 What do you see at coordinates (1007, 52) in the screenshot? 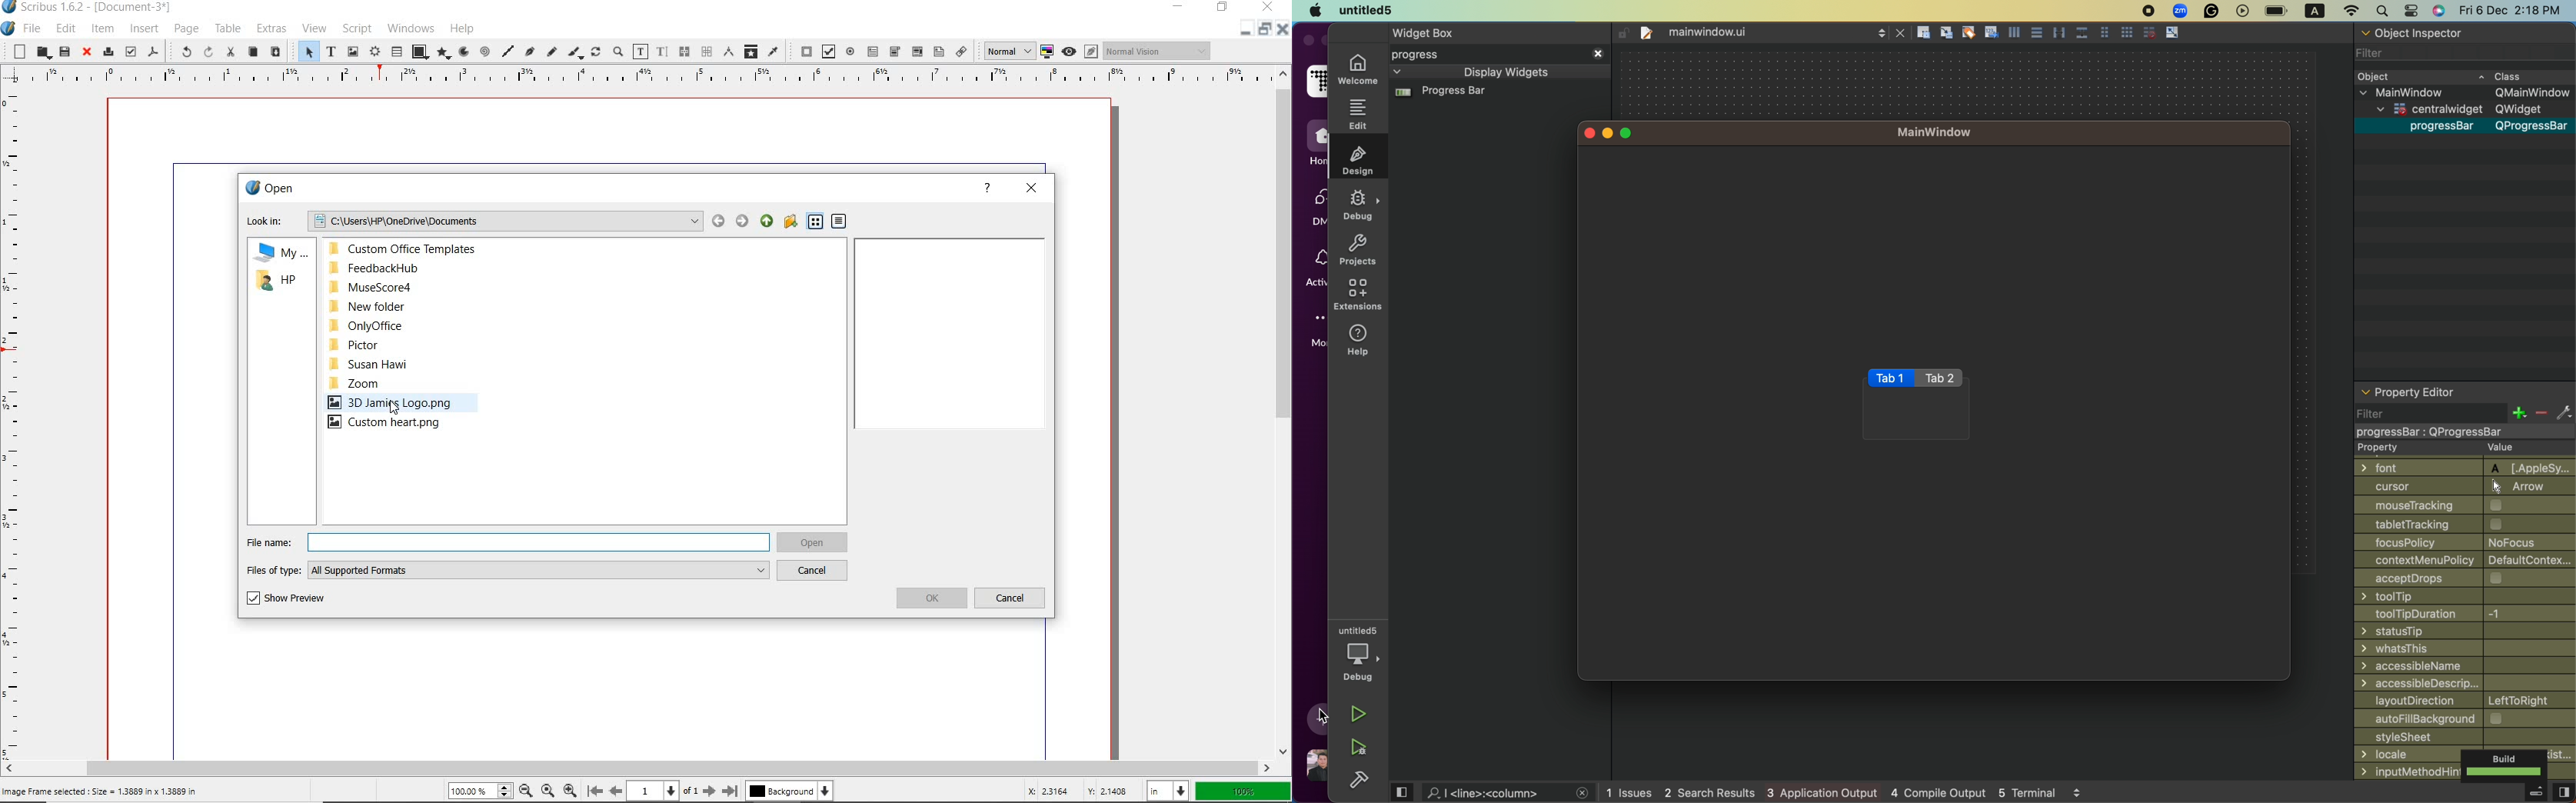
I see `select image preview quality` at bounding box center [1007, 52].